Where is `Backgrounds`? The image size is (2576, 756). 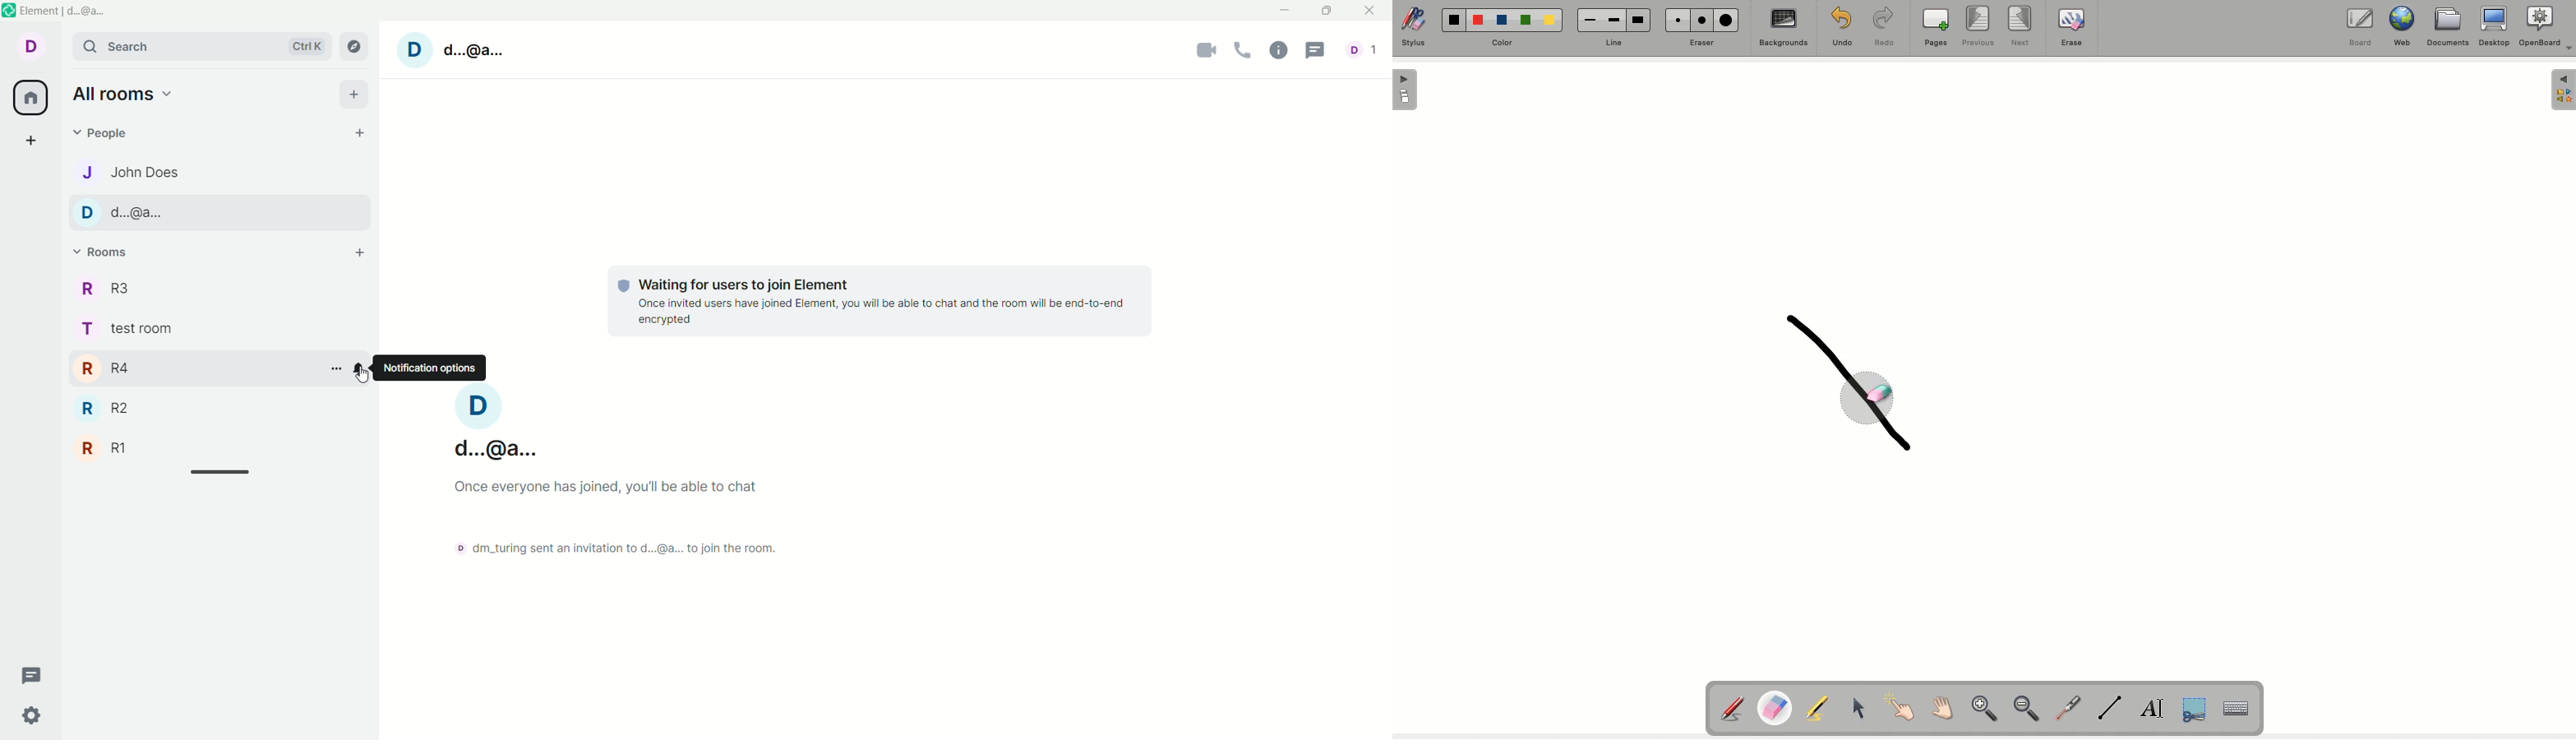 Backgrounds is located at coordinates (1784, 30).